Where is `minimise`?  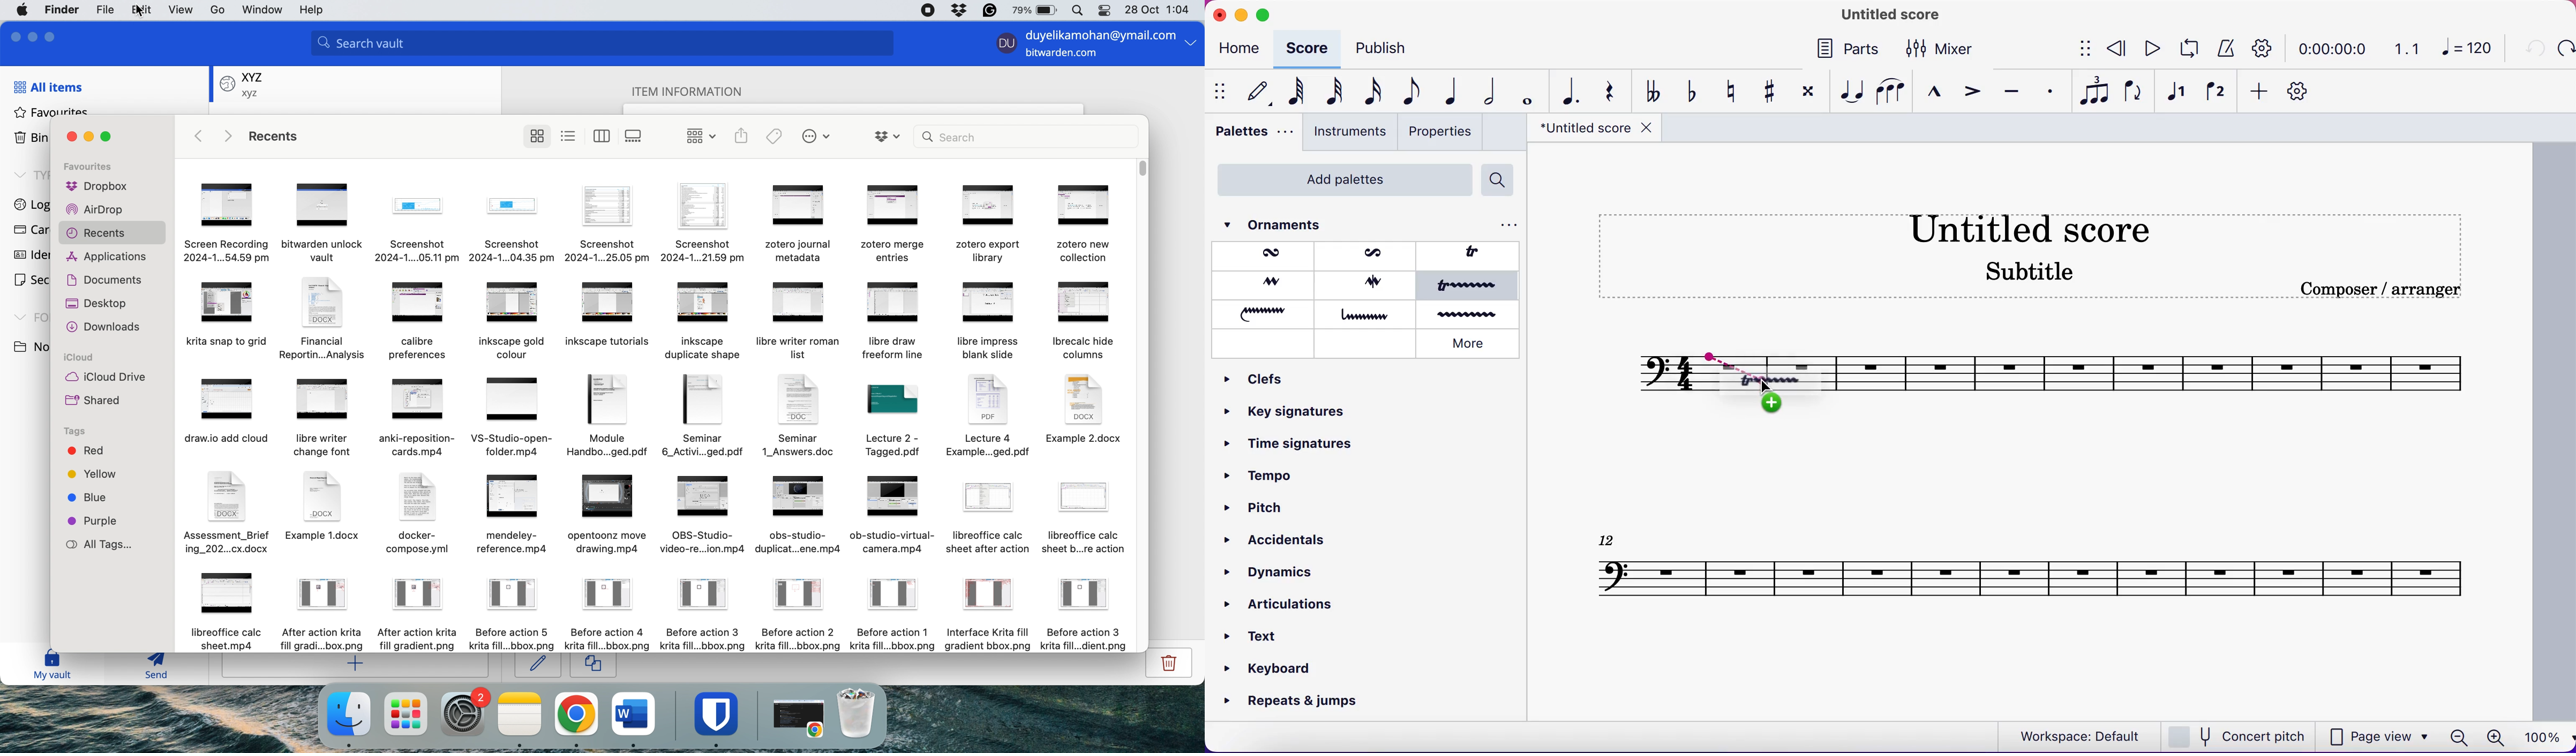
minimise is located at coordinates (89, 137).